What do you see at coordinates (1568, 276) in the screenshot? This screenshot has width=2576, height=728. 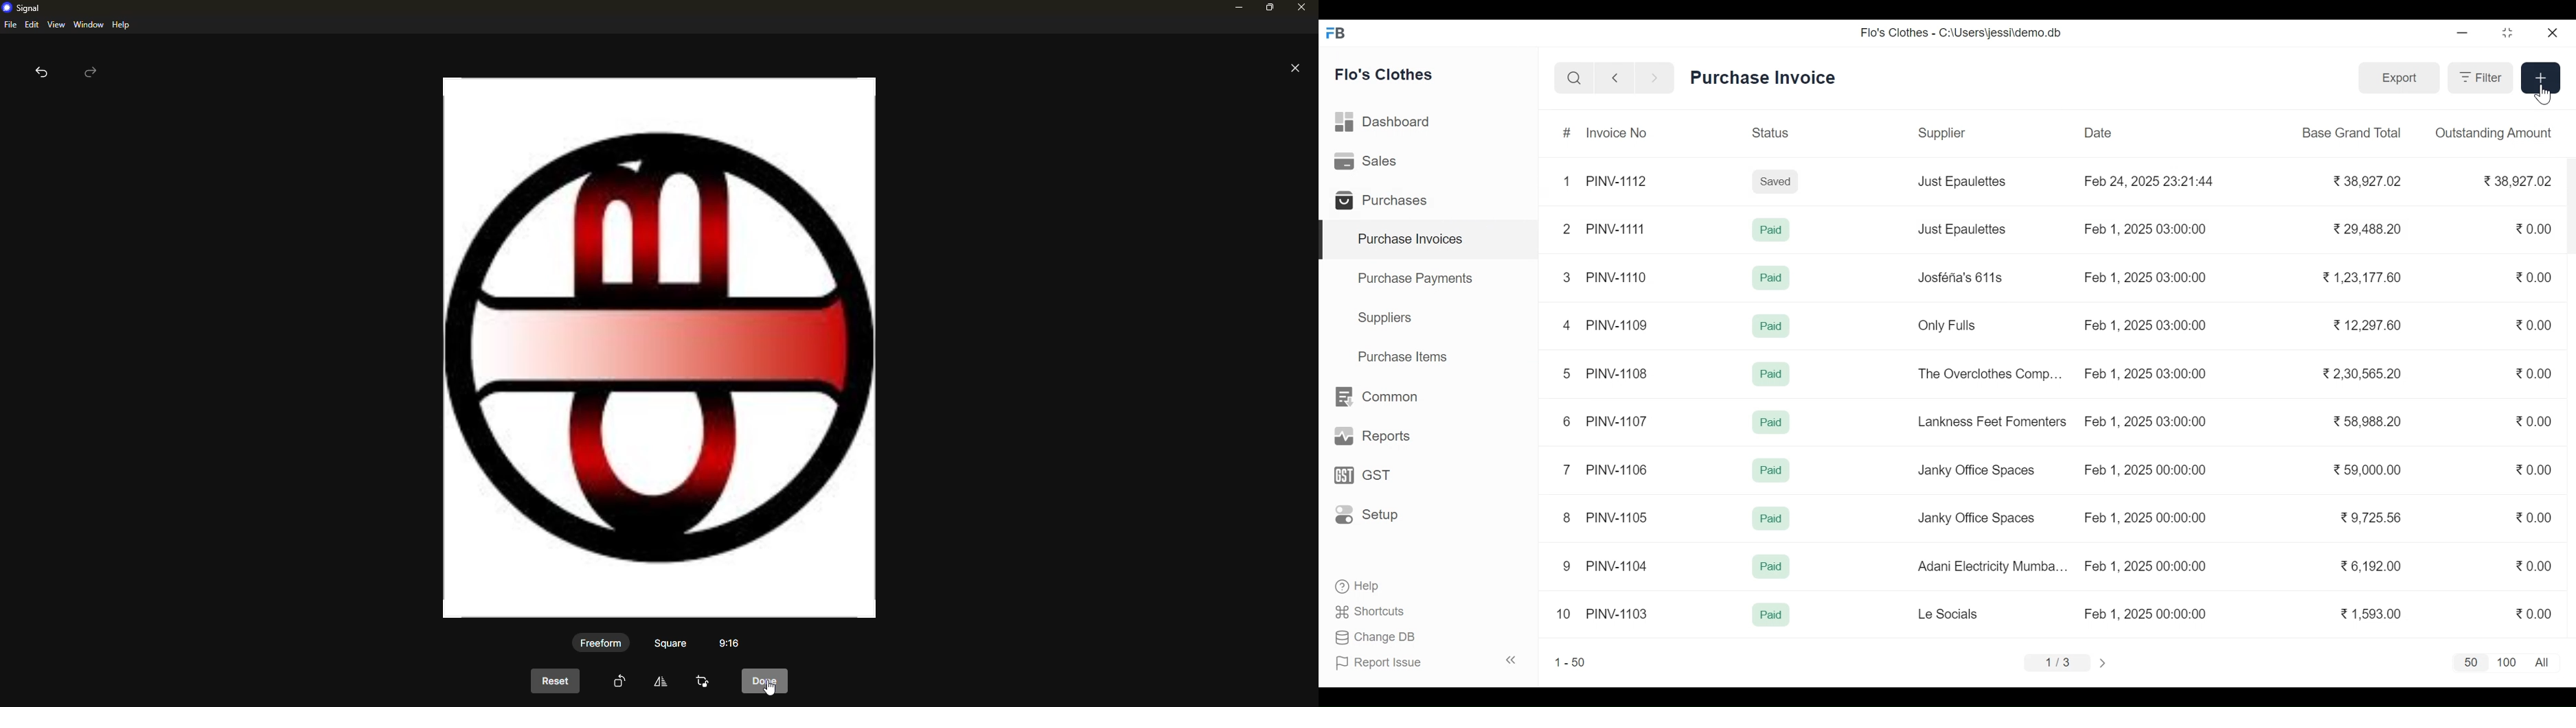 I see `3` at bounding box center [1568, 276].